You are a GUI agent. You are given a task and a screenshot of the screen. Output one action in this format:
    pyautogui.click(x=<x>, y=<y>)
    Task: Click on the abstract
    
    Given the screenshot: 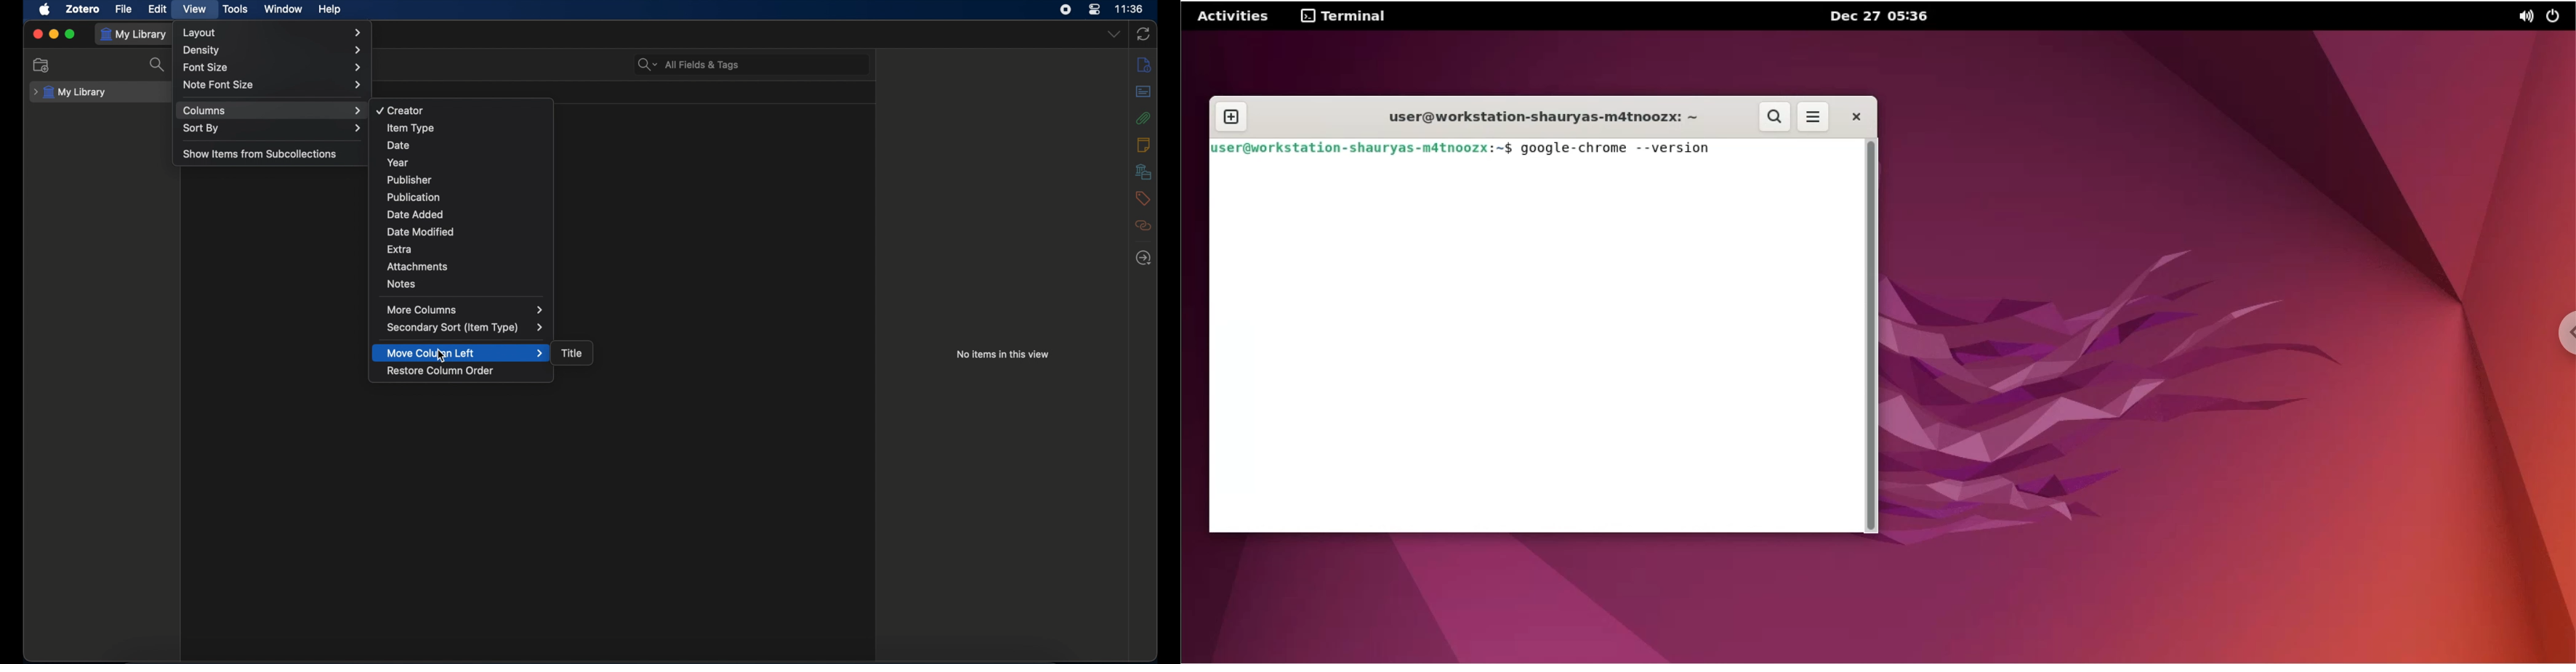 What is the action you would take?
    pyautogui.click(x=1144, y=92)
    